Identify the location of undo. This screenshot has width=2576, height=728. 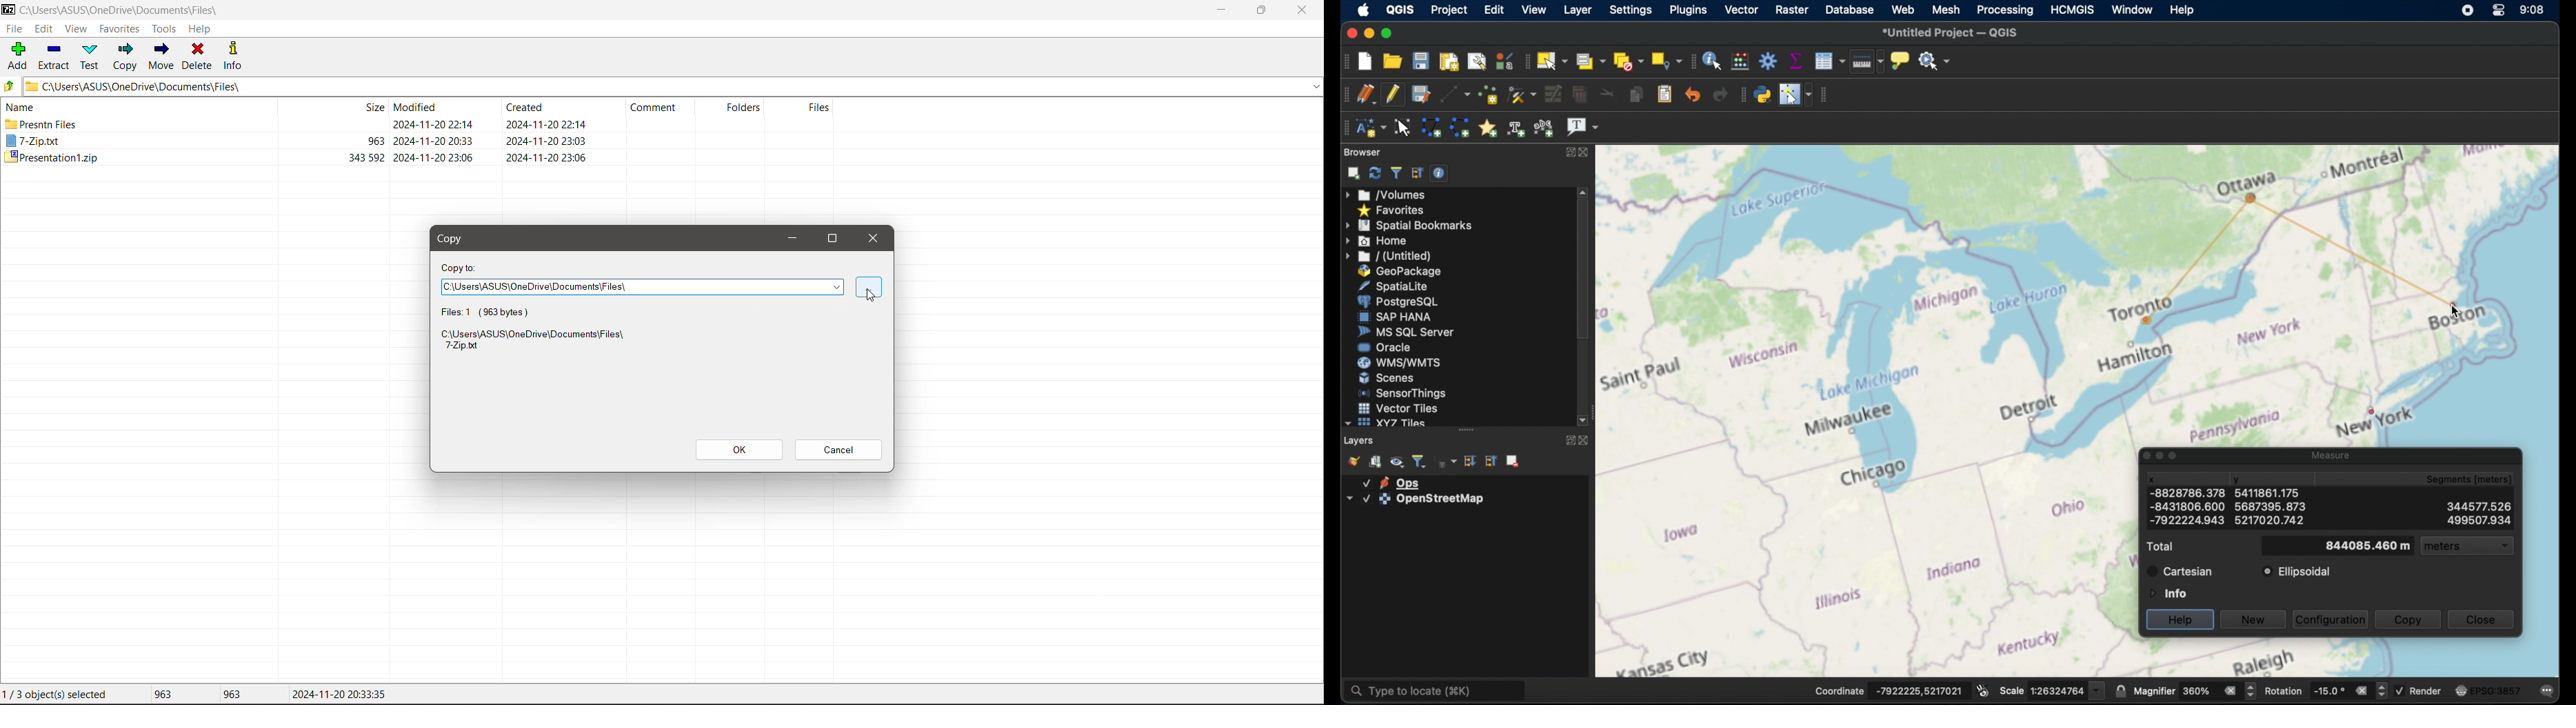
(1693, 95).